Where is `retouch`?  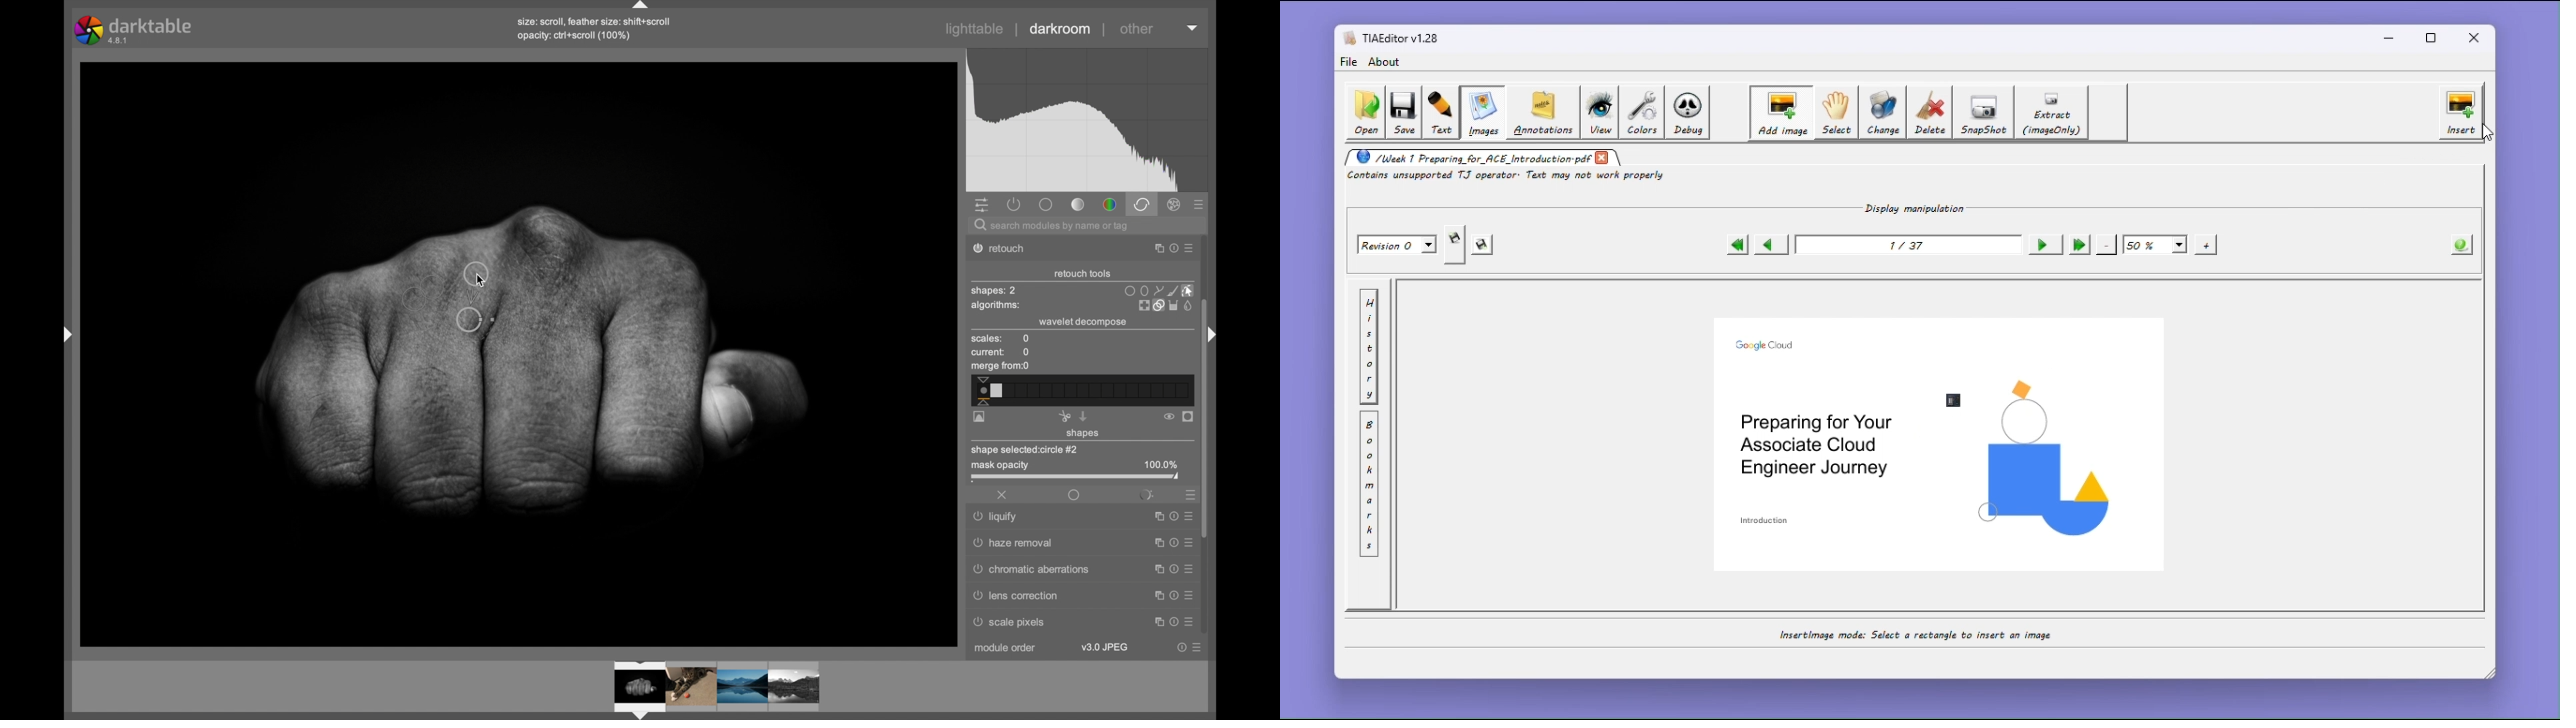
retouch is located at coordinates (1007, 249).